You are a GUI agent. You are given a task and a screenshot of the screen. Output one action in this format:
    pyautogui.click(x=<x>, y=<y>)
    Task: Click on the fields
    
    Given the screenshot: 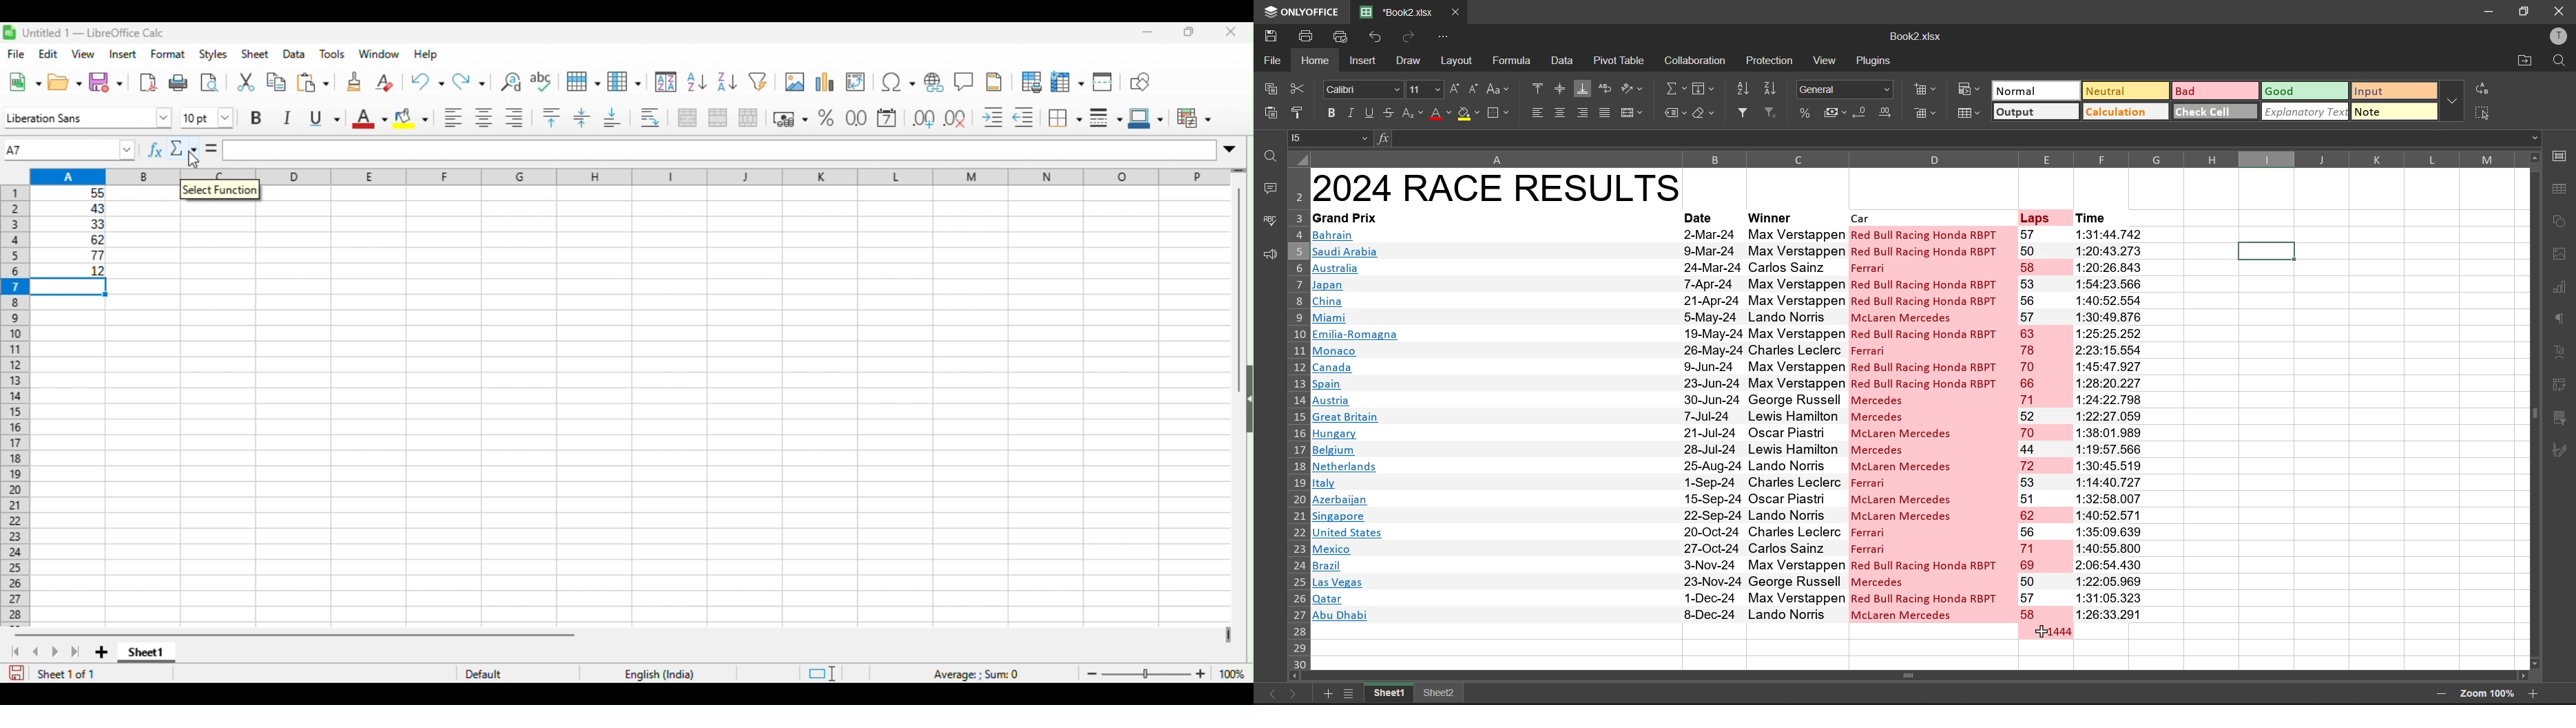 What is the action you would take?
    pyautogui.click(x=1699, y=92)
    